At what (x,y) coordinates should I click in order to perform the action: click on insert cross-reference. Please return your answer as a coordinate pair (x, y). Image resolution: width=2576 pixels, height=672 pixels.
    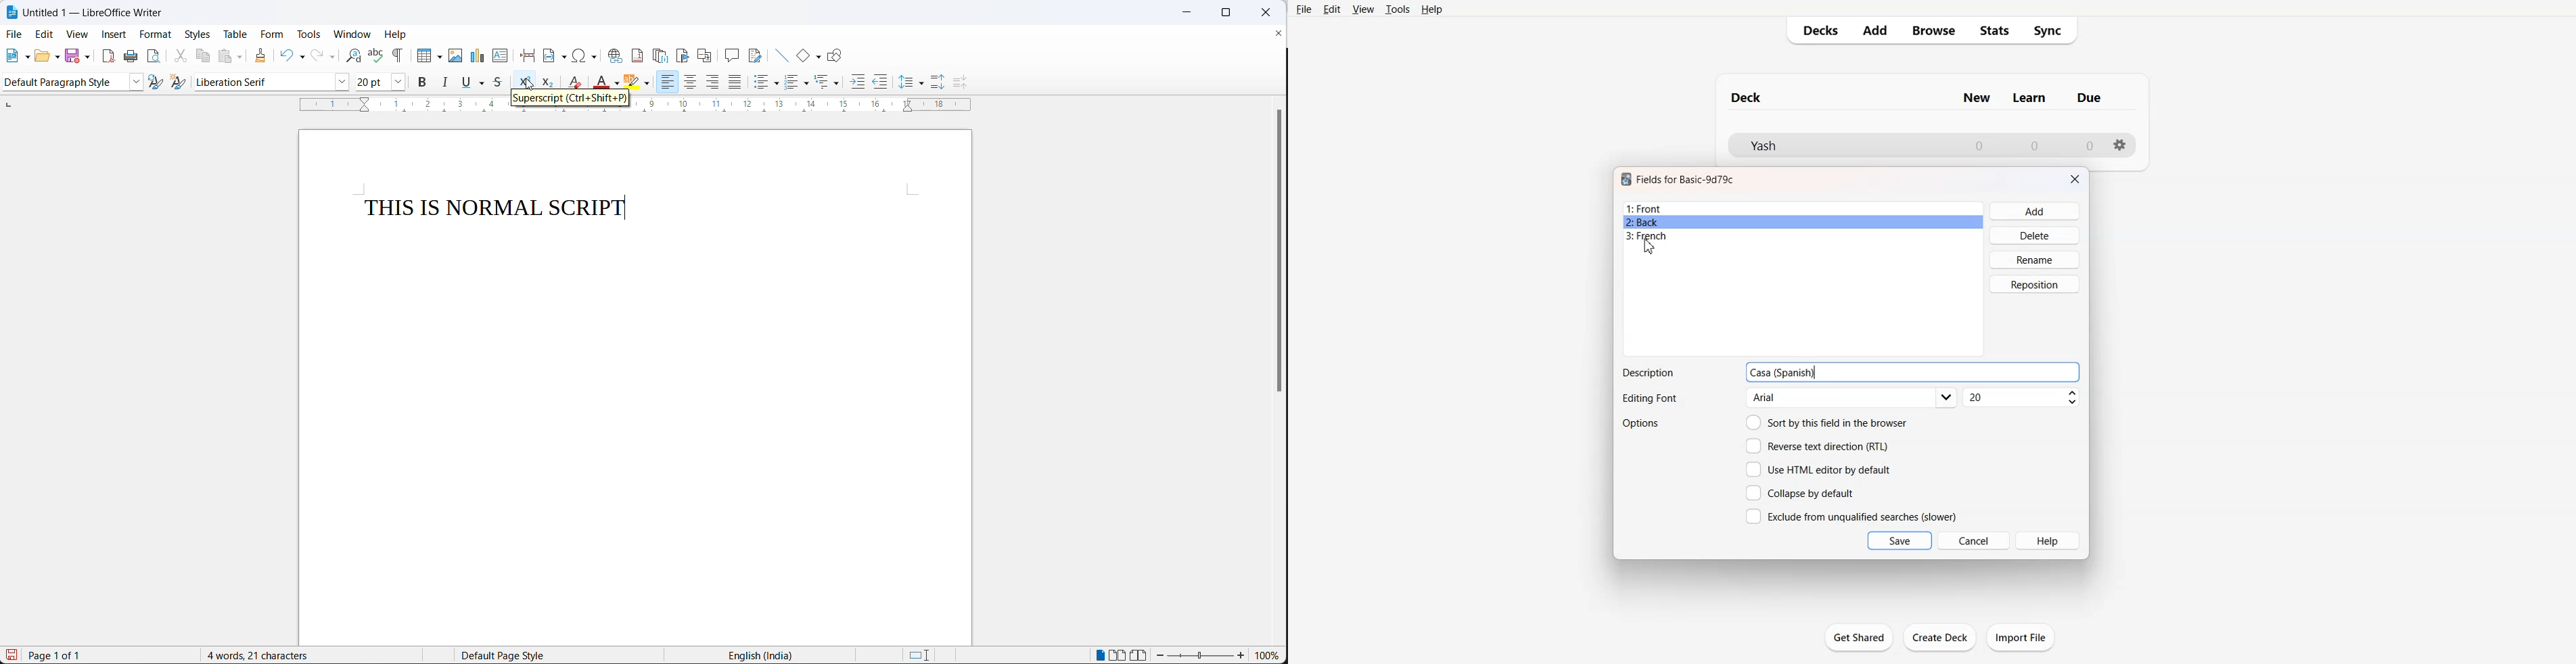
    Looking at the image, I should click on (705, 53).